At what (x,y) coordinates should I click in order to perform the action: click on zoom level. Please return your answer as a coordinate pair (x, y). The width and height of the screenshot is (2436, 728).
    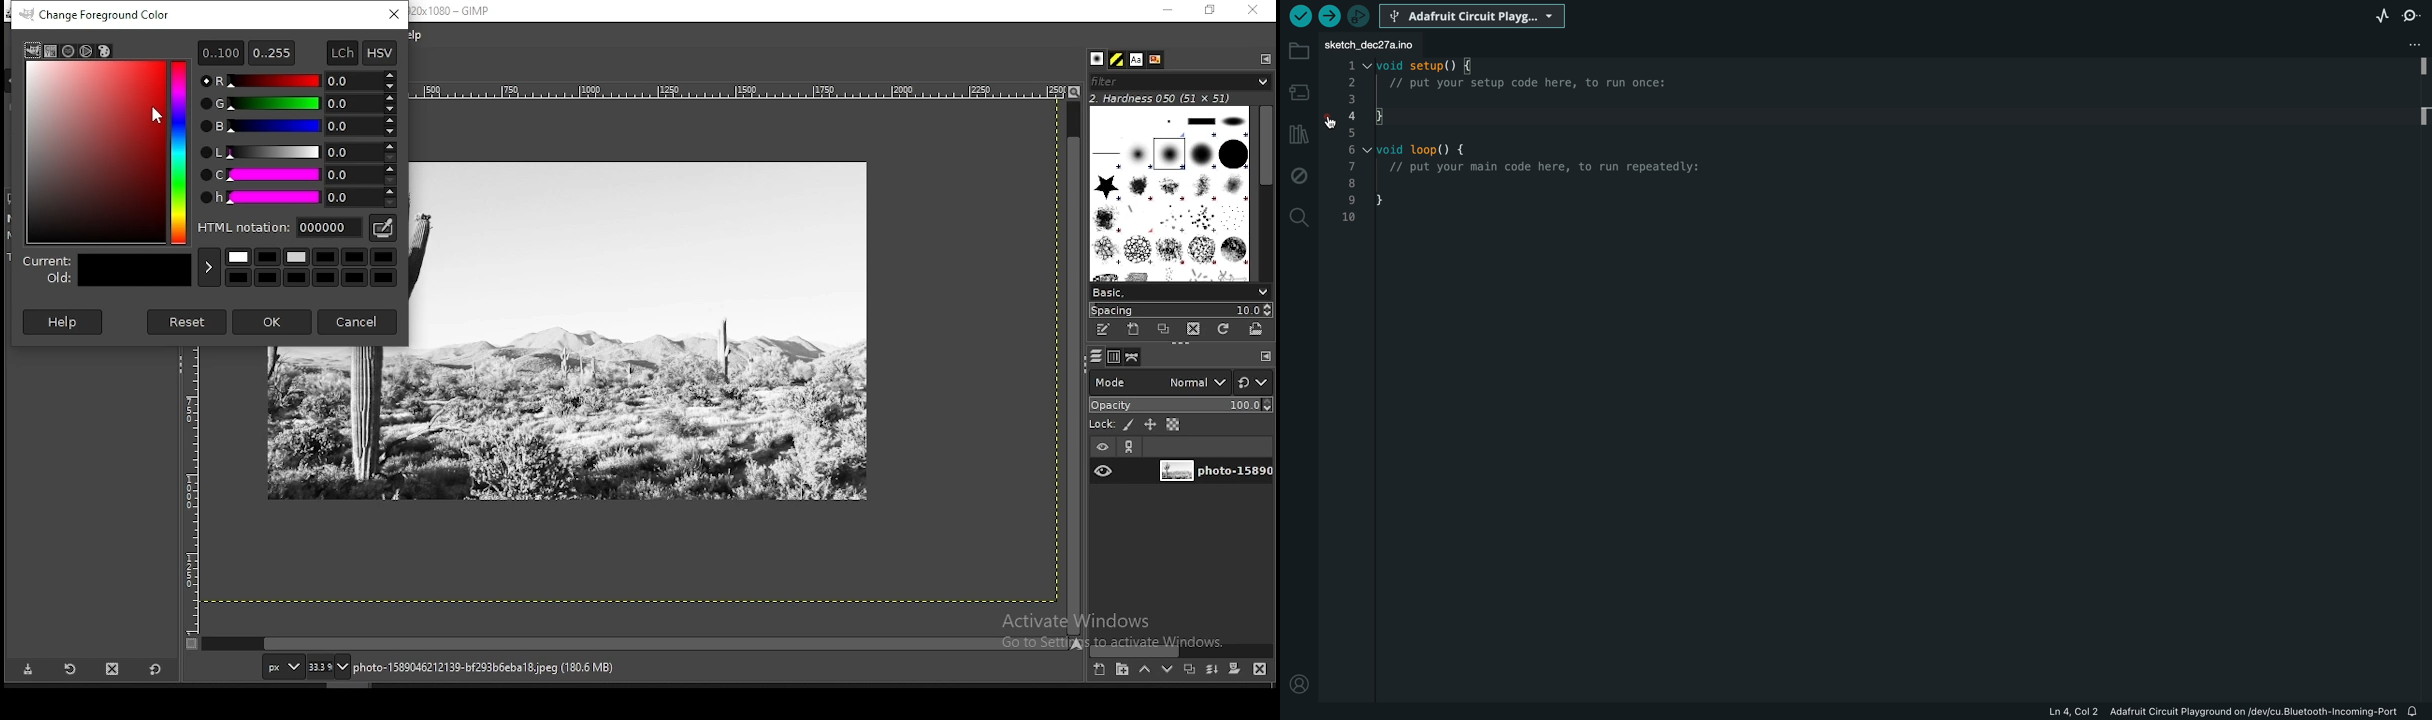
    Looking at the image, I should click on (329, 666).